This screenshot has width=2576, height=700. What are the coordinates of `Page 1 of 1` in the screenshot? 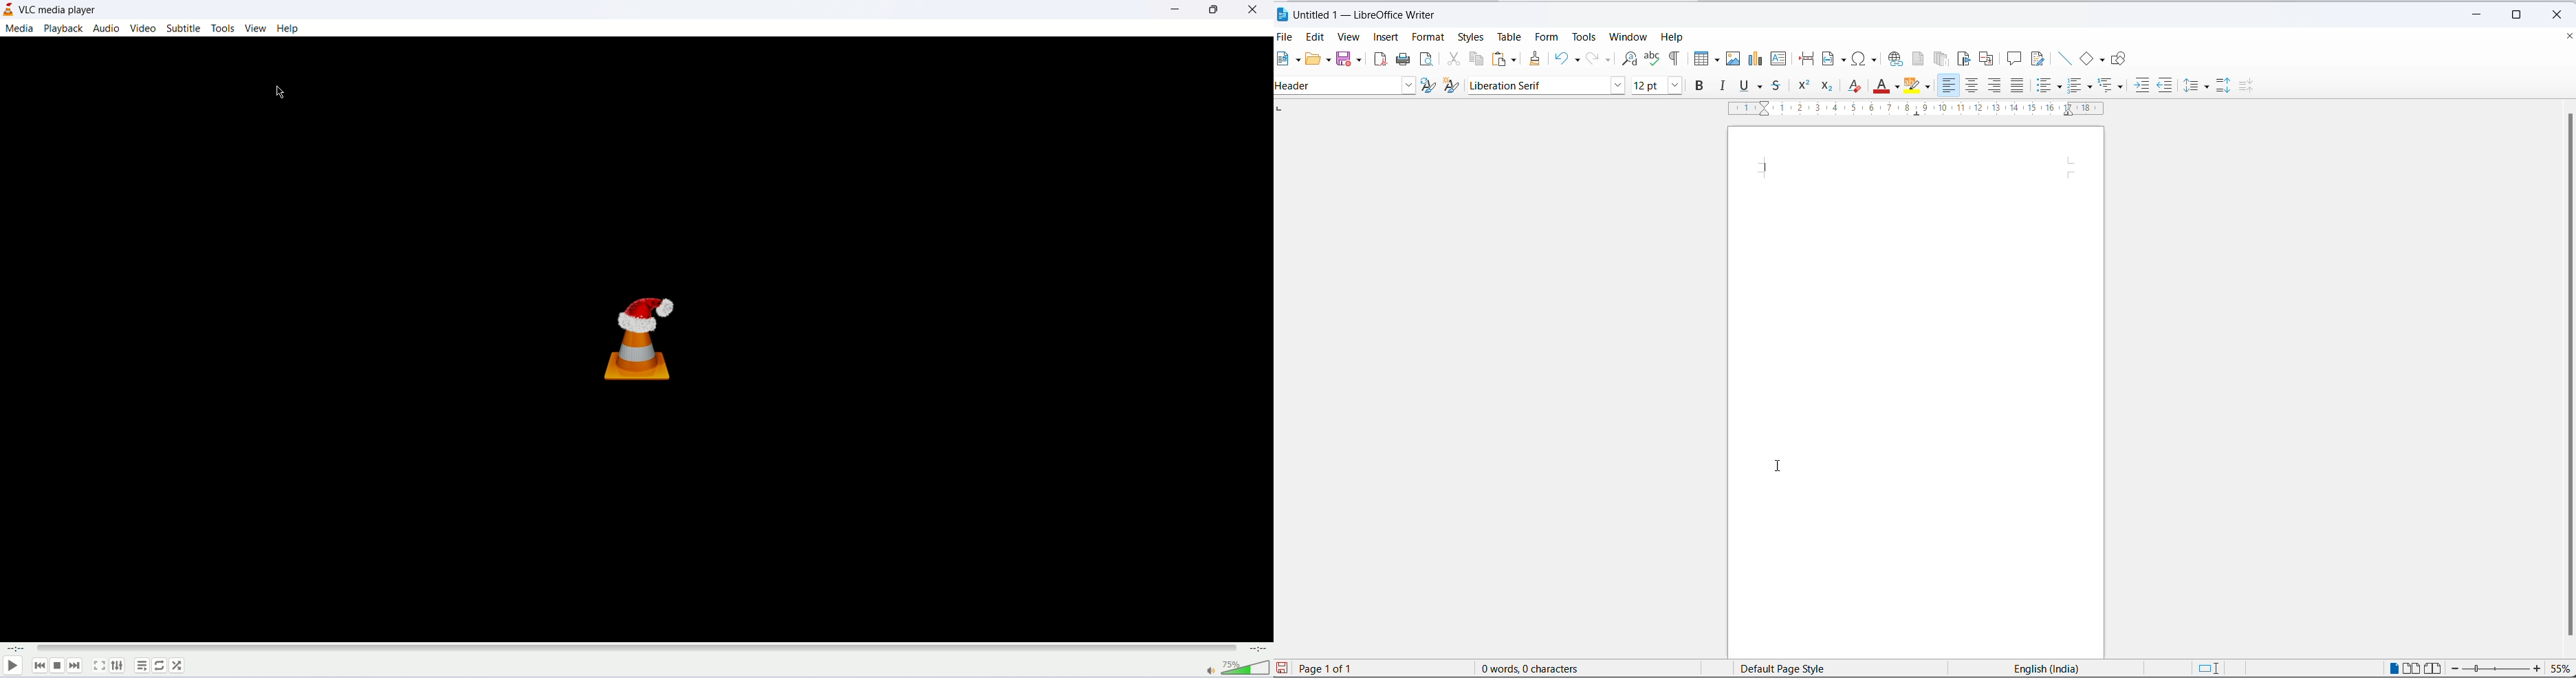 It's located at (1348, 668).